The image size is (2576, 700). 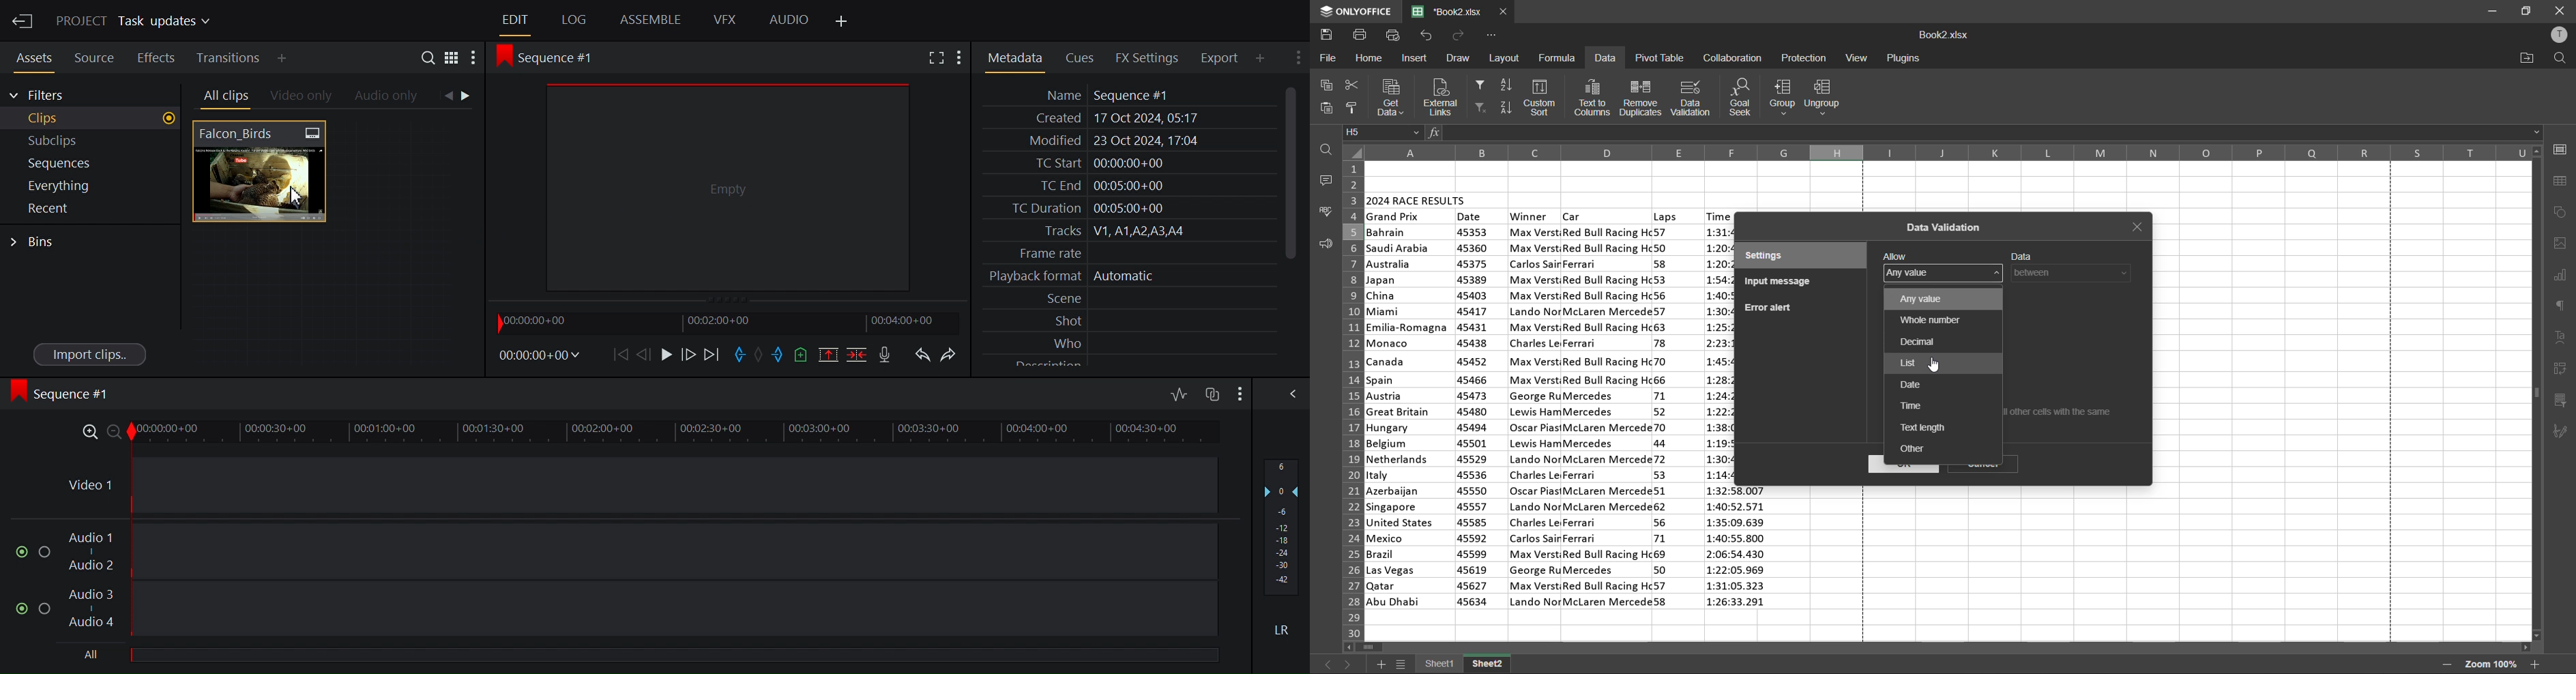 I want to click on cut, so click(x=1349, y=87).